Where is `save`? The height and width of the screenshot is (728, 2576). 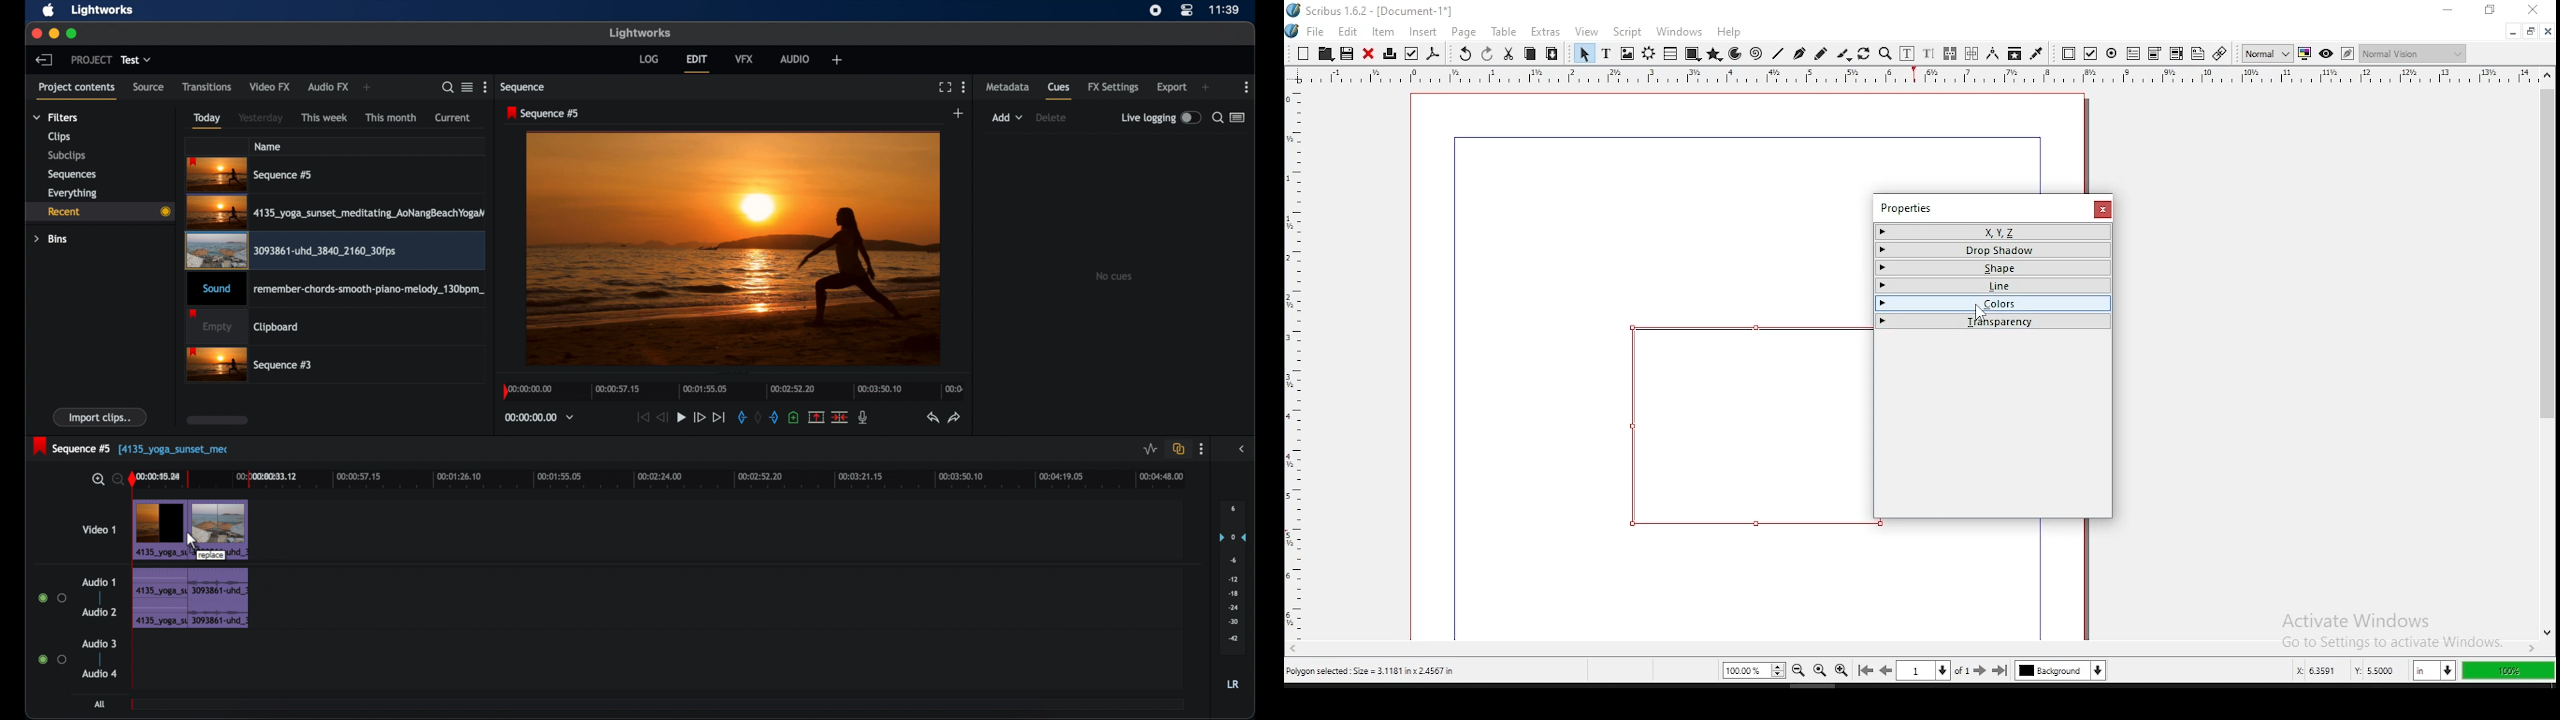
save is located at coordinates (1346, 53).